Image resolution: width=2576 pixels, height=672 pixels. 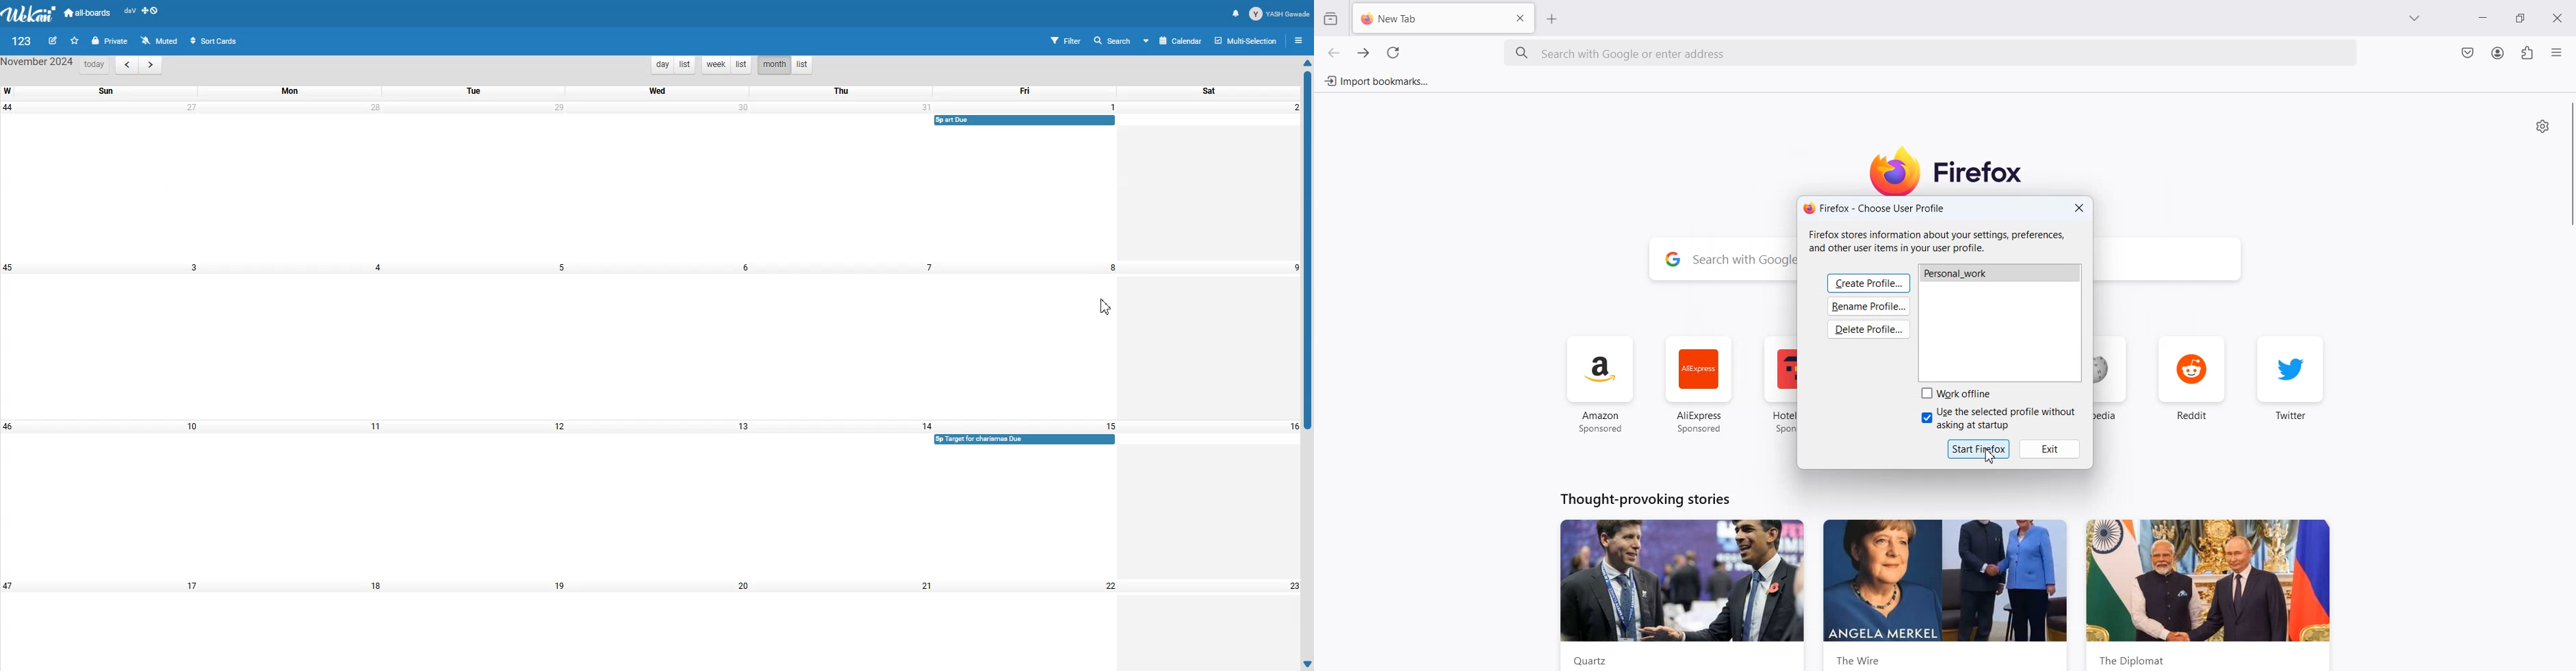 I want to click on Click to star this board, so click(x=75, y=40).